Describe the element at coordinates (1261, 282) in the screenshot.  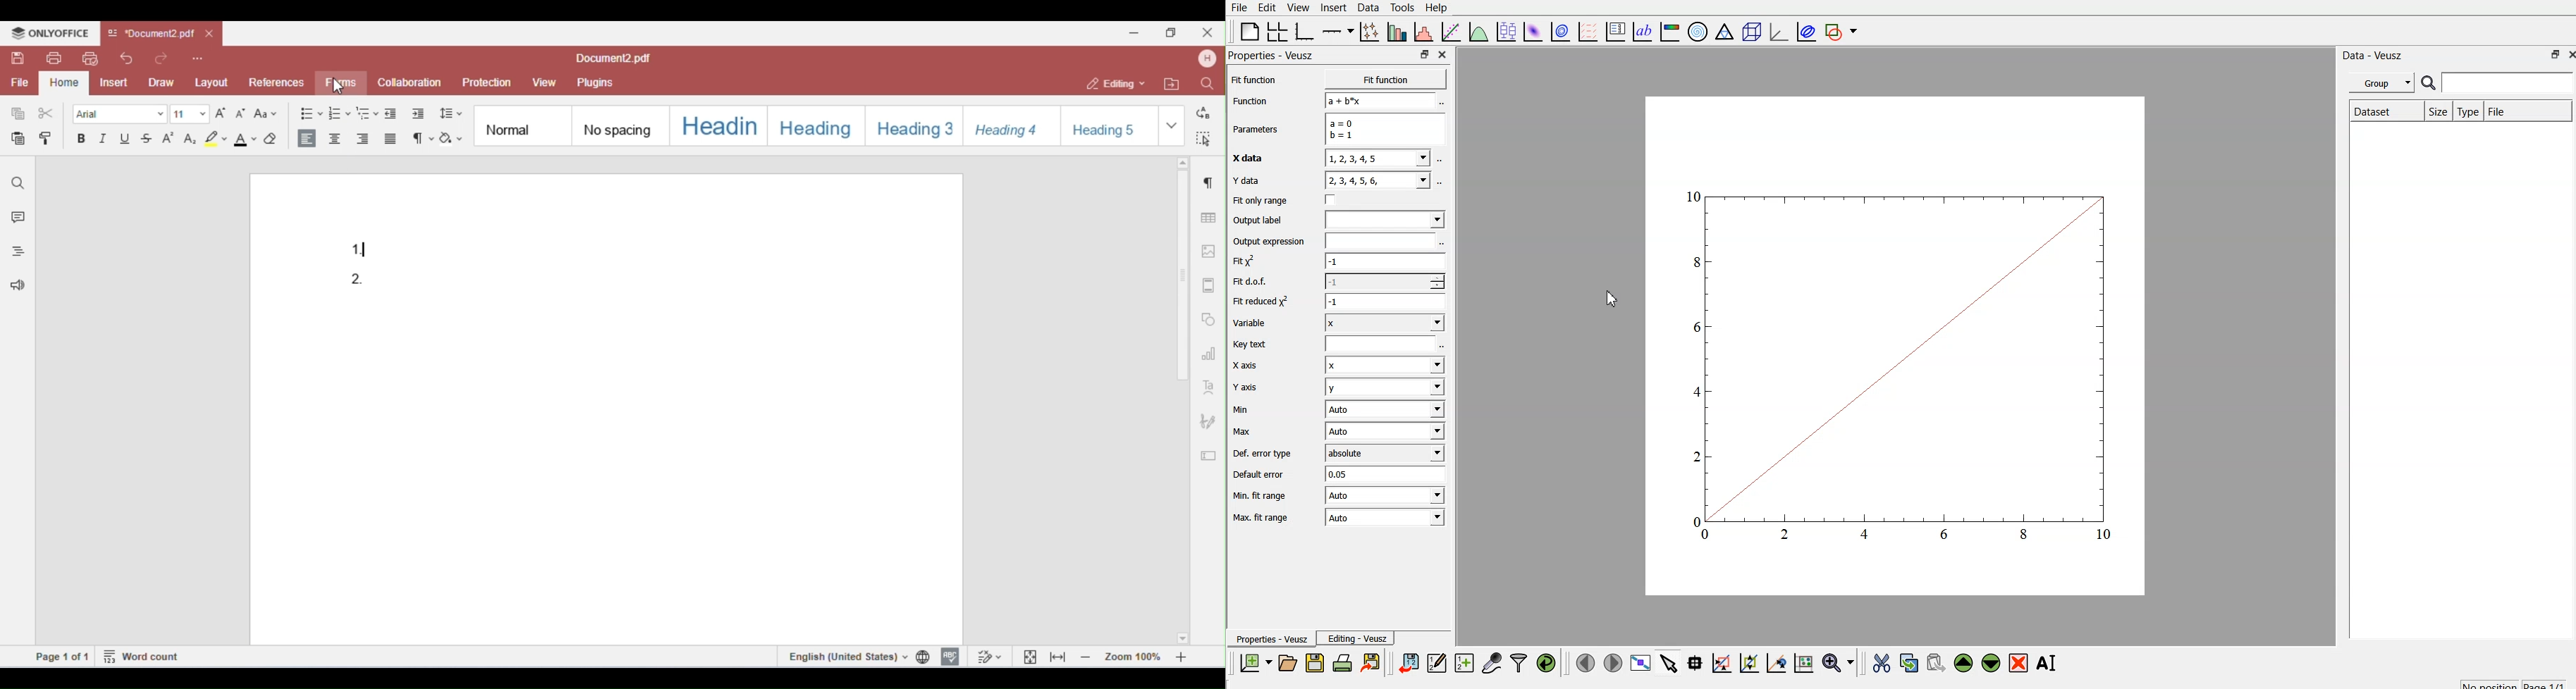
I see `Fit dof.` at that location.